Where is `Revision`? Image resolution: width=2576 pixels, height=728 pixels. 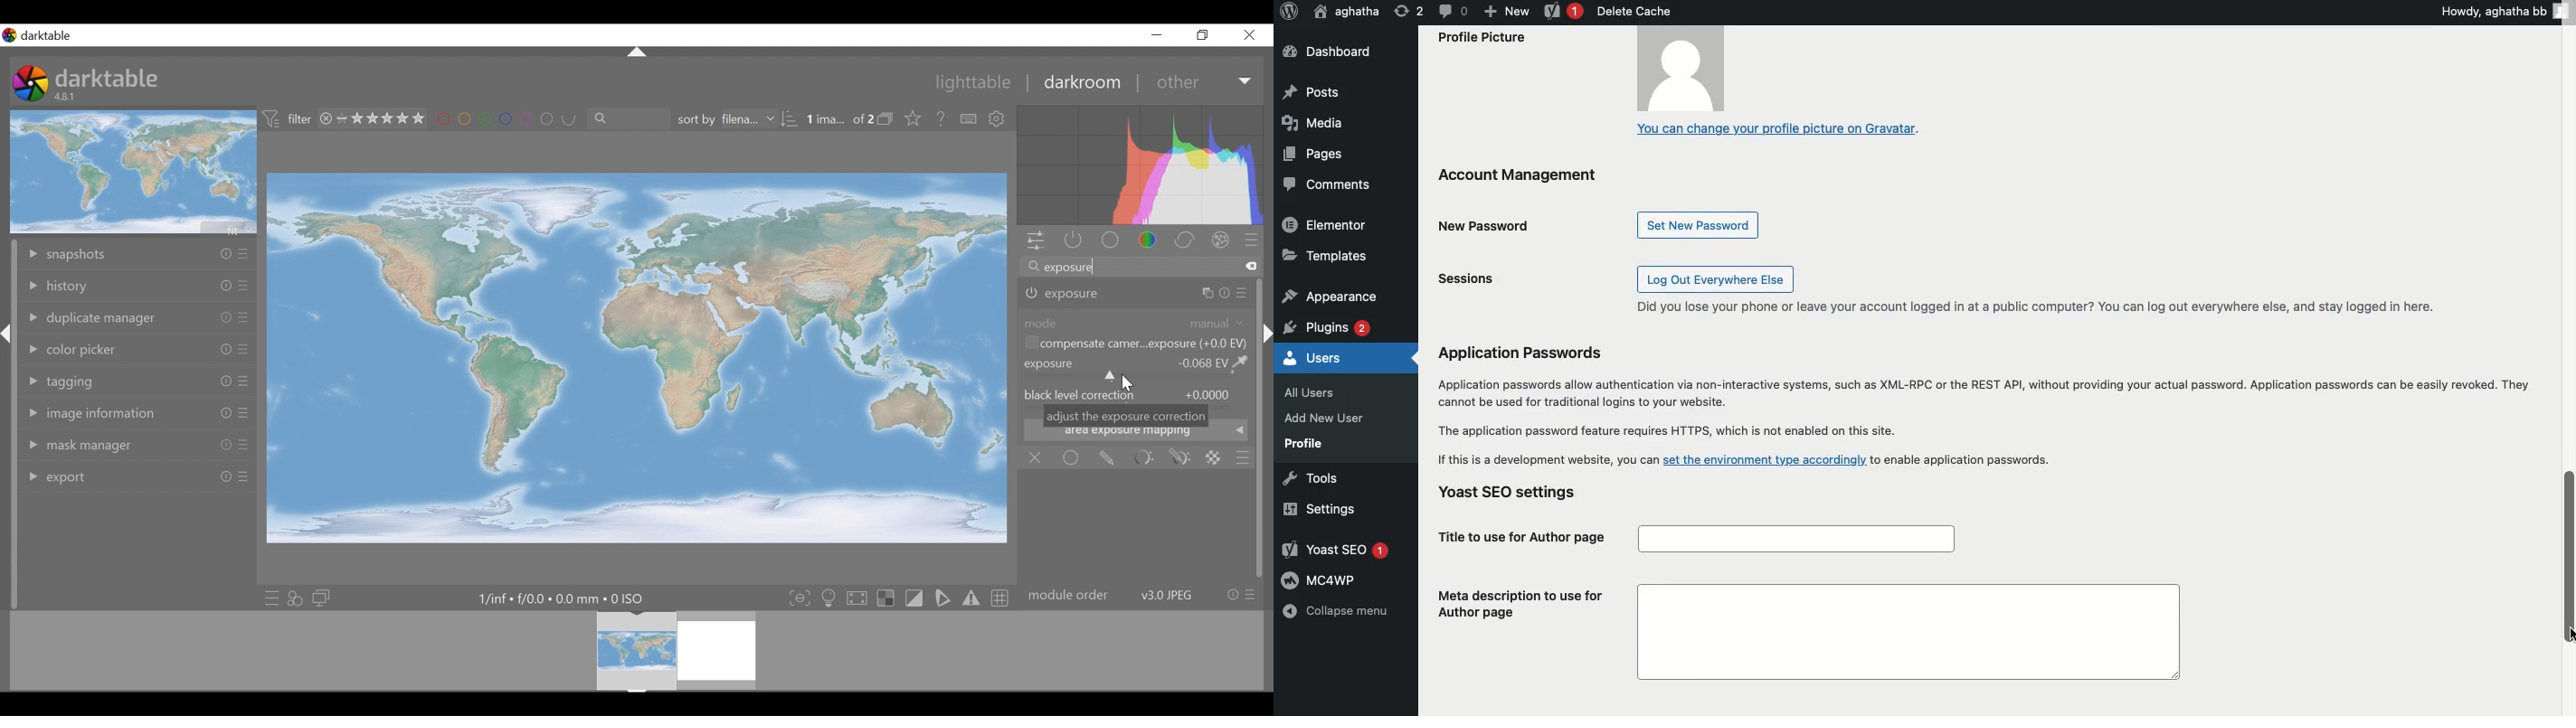 Revision is located at coordinates (1409, 10).